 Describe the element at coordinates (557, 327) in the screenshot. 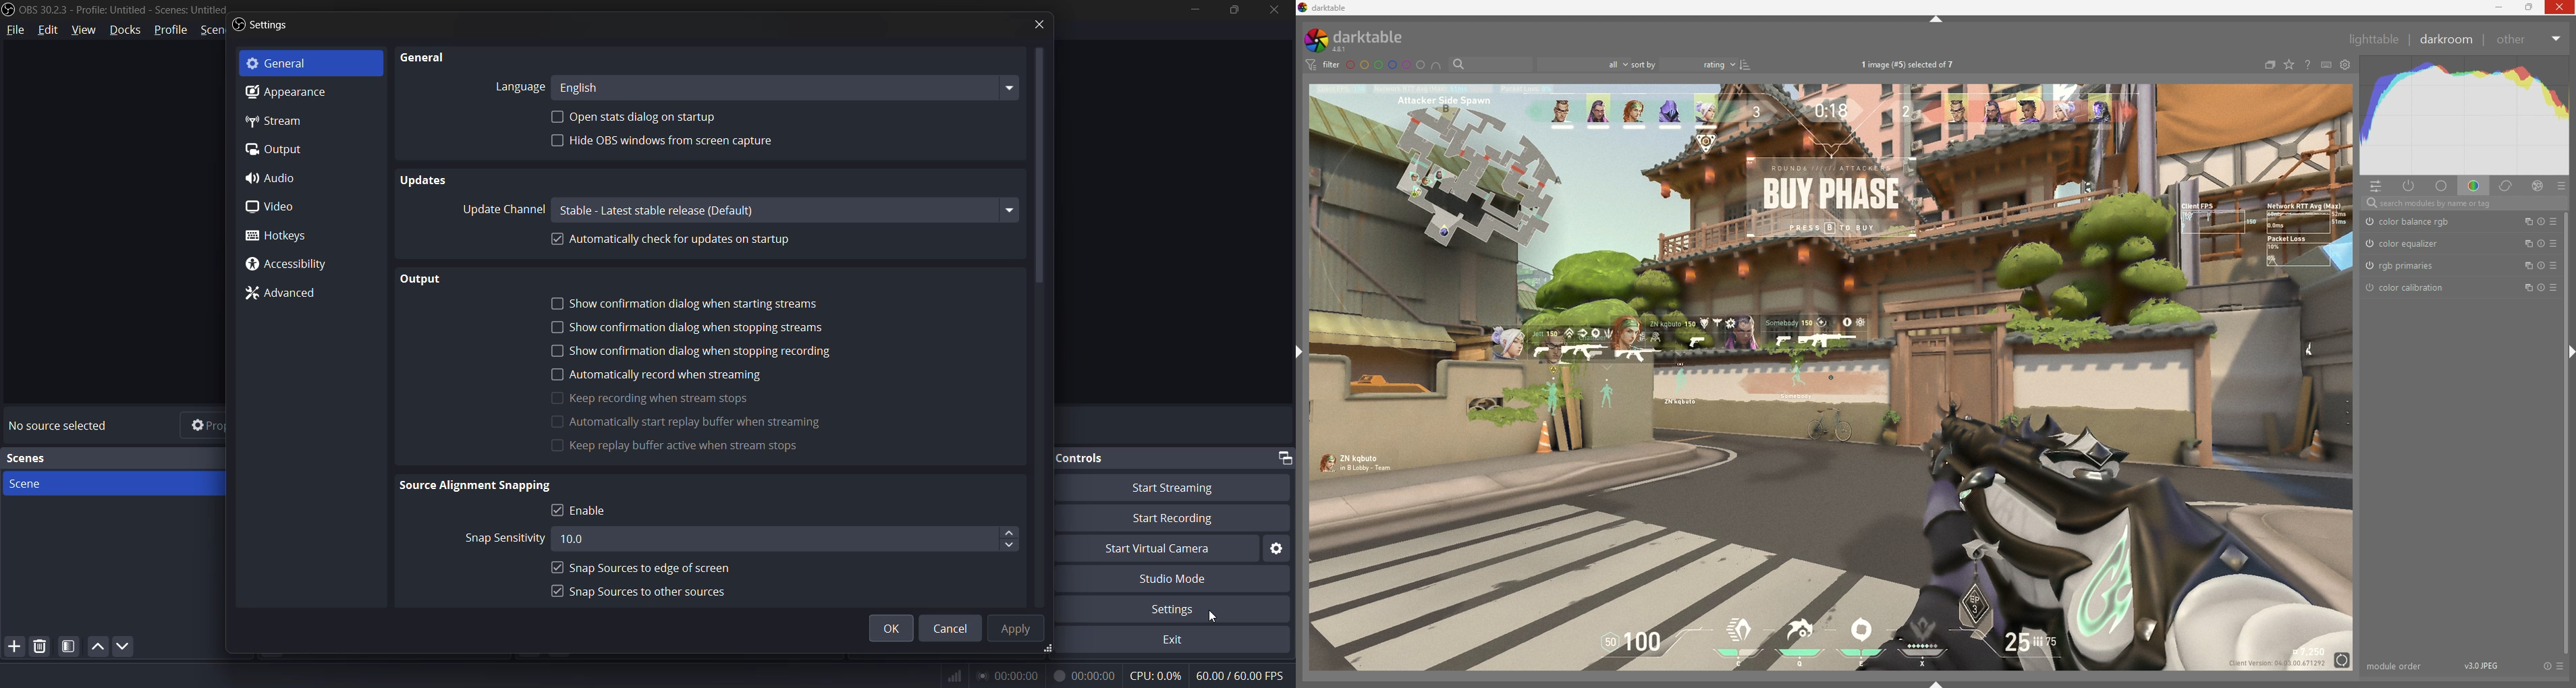

I see `checkbox` at that location.